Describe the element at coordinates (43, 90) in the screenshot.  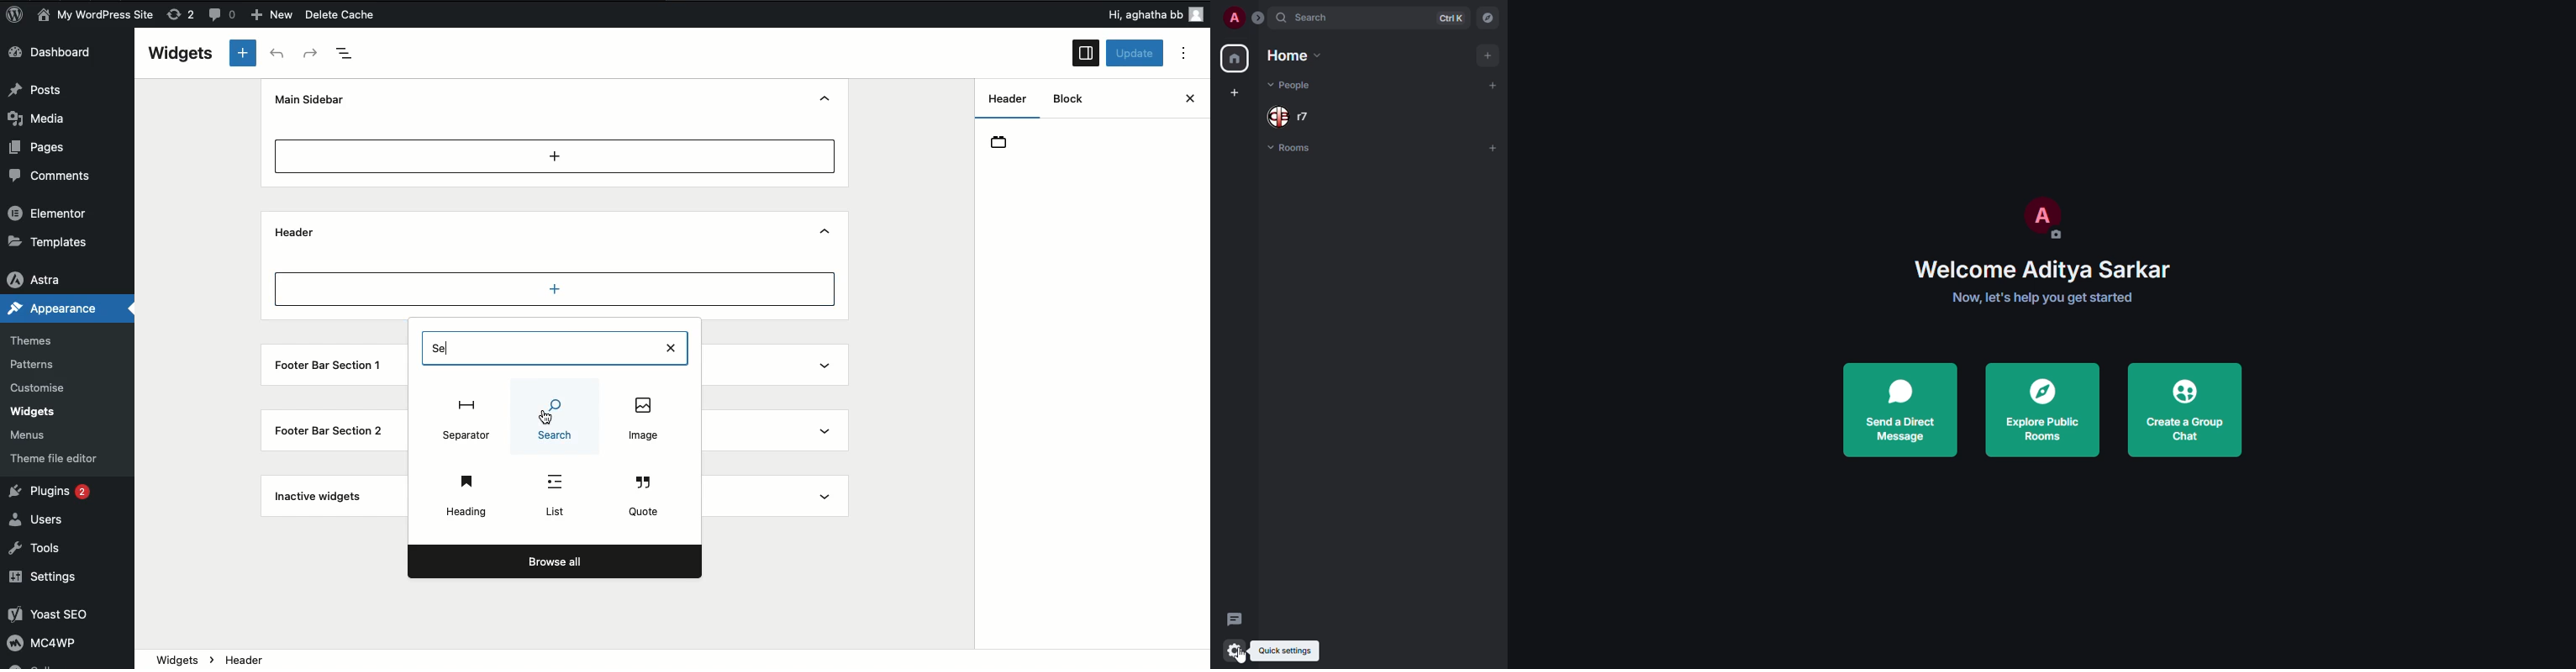
I see `Posts` at that location.